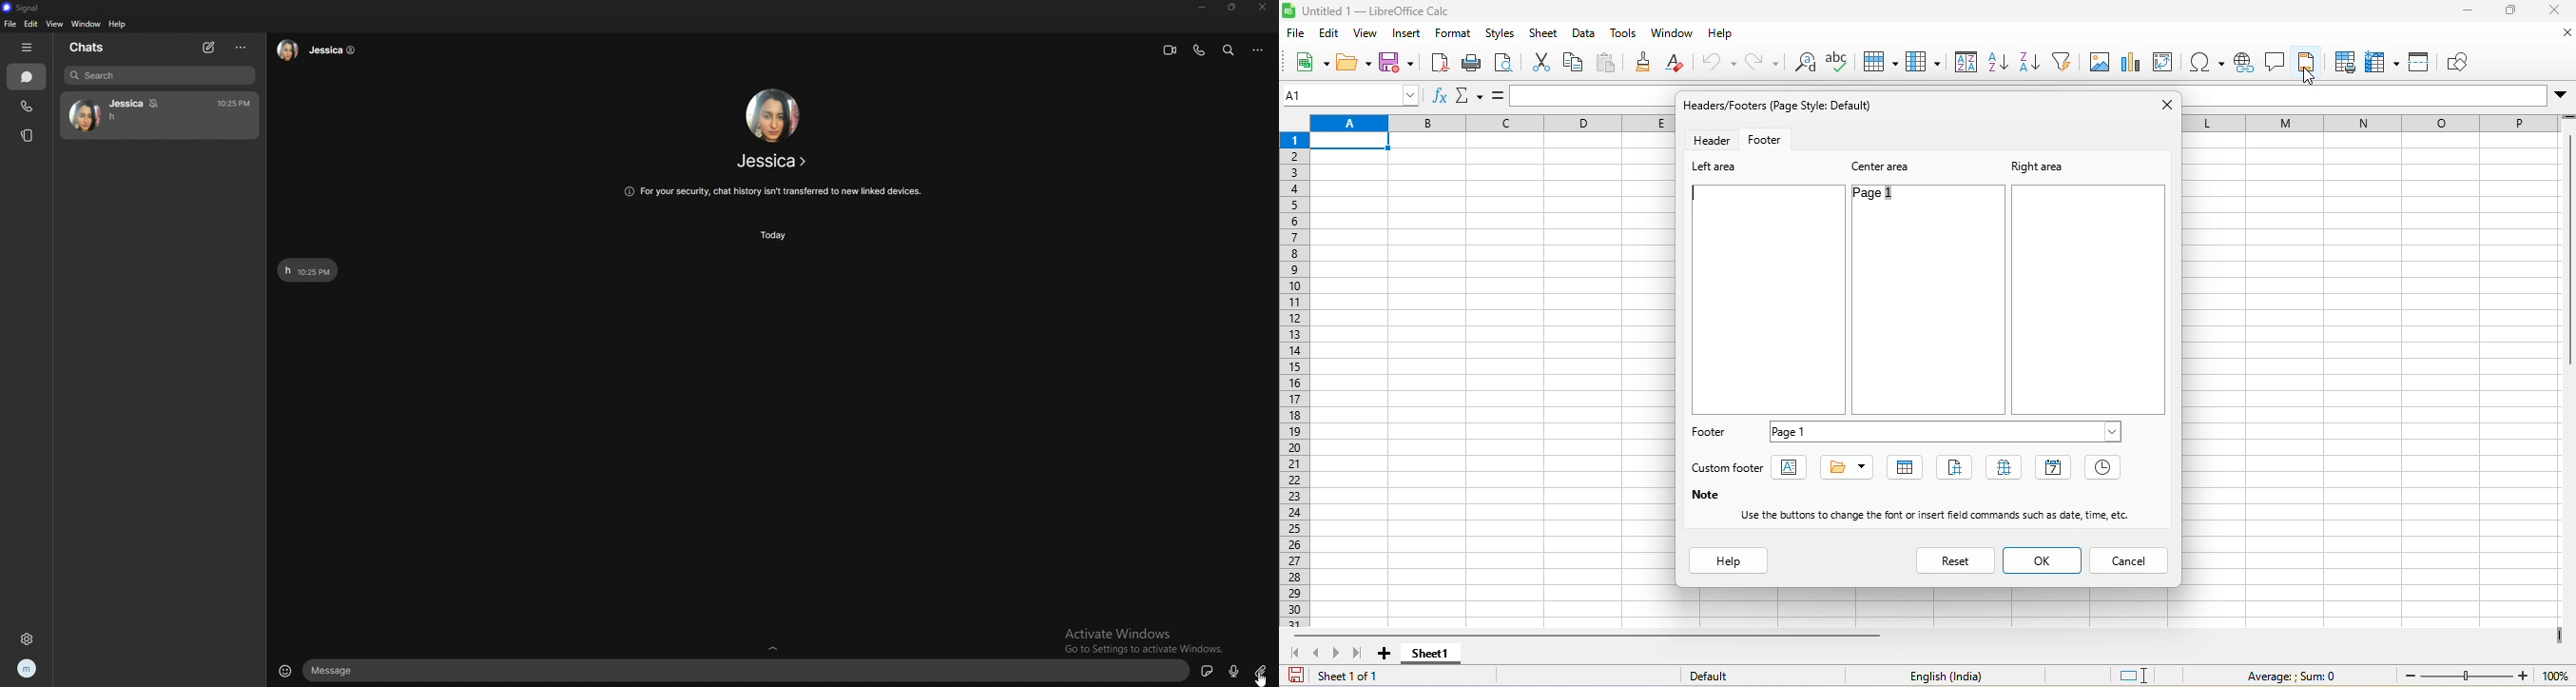 Image resolution: width=2576 pixels, height=700 pixels. Describe the element at coordinates (1475, 66) in the screenshot. I see `print` at that location.